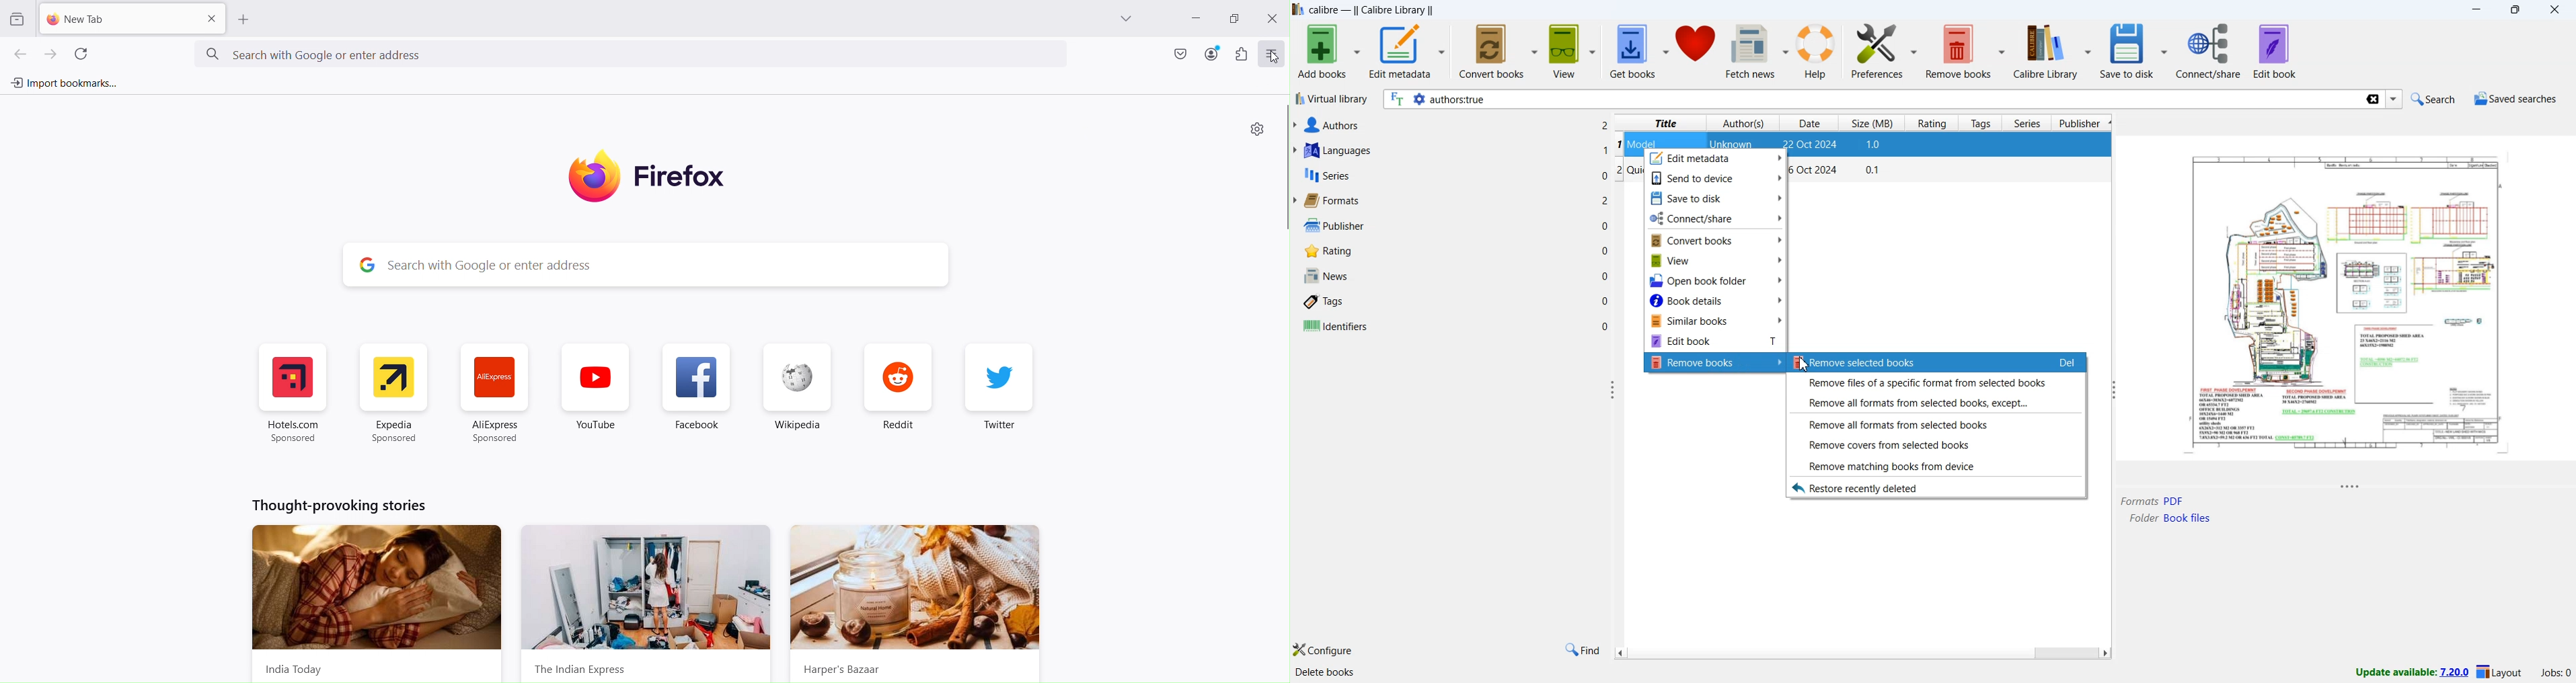  Describe the element at coordinates (1807, 367) in the screenshot. I see `Cursor` at that location.